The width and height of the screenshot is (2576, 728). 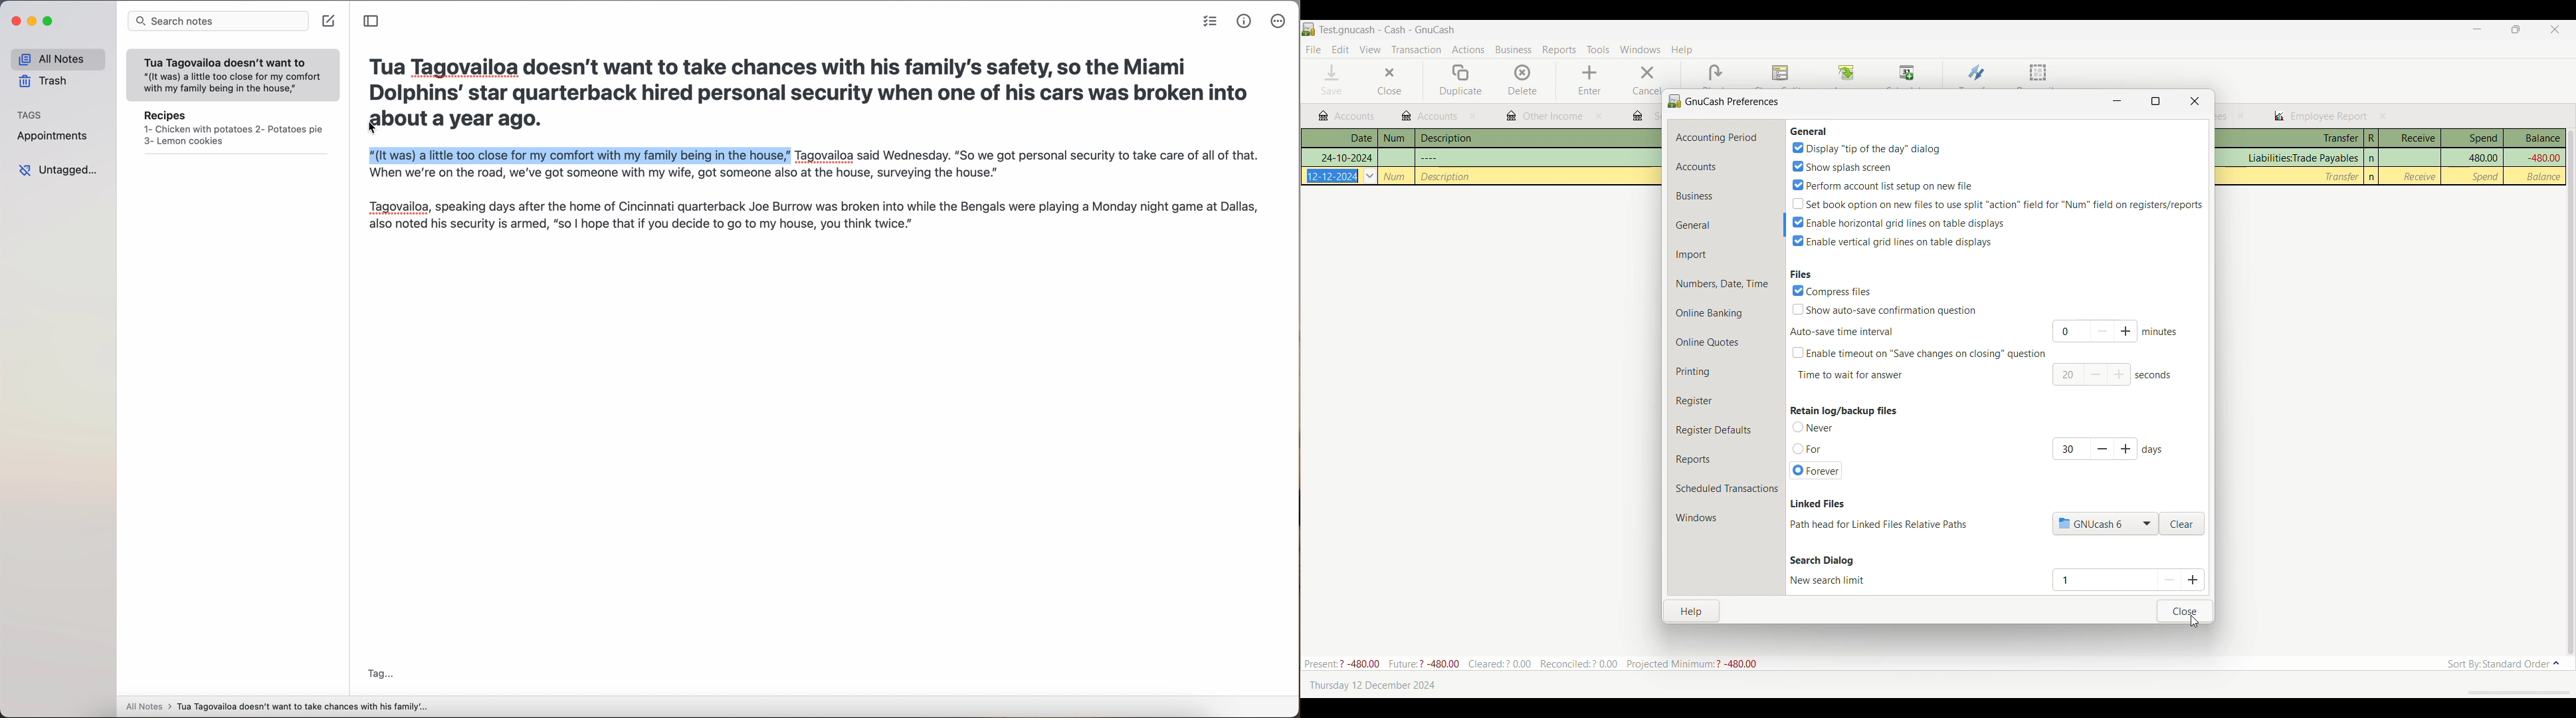 What do you see at coordinates (1395, 176) in the screenshot?
I see `` at bounding box center [1395, 176].